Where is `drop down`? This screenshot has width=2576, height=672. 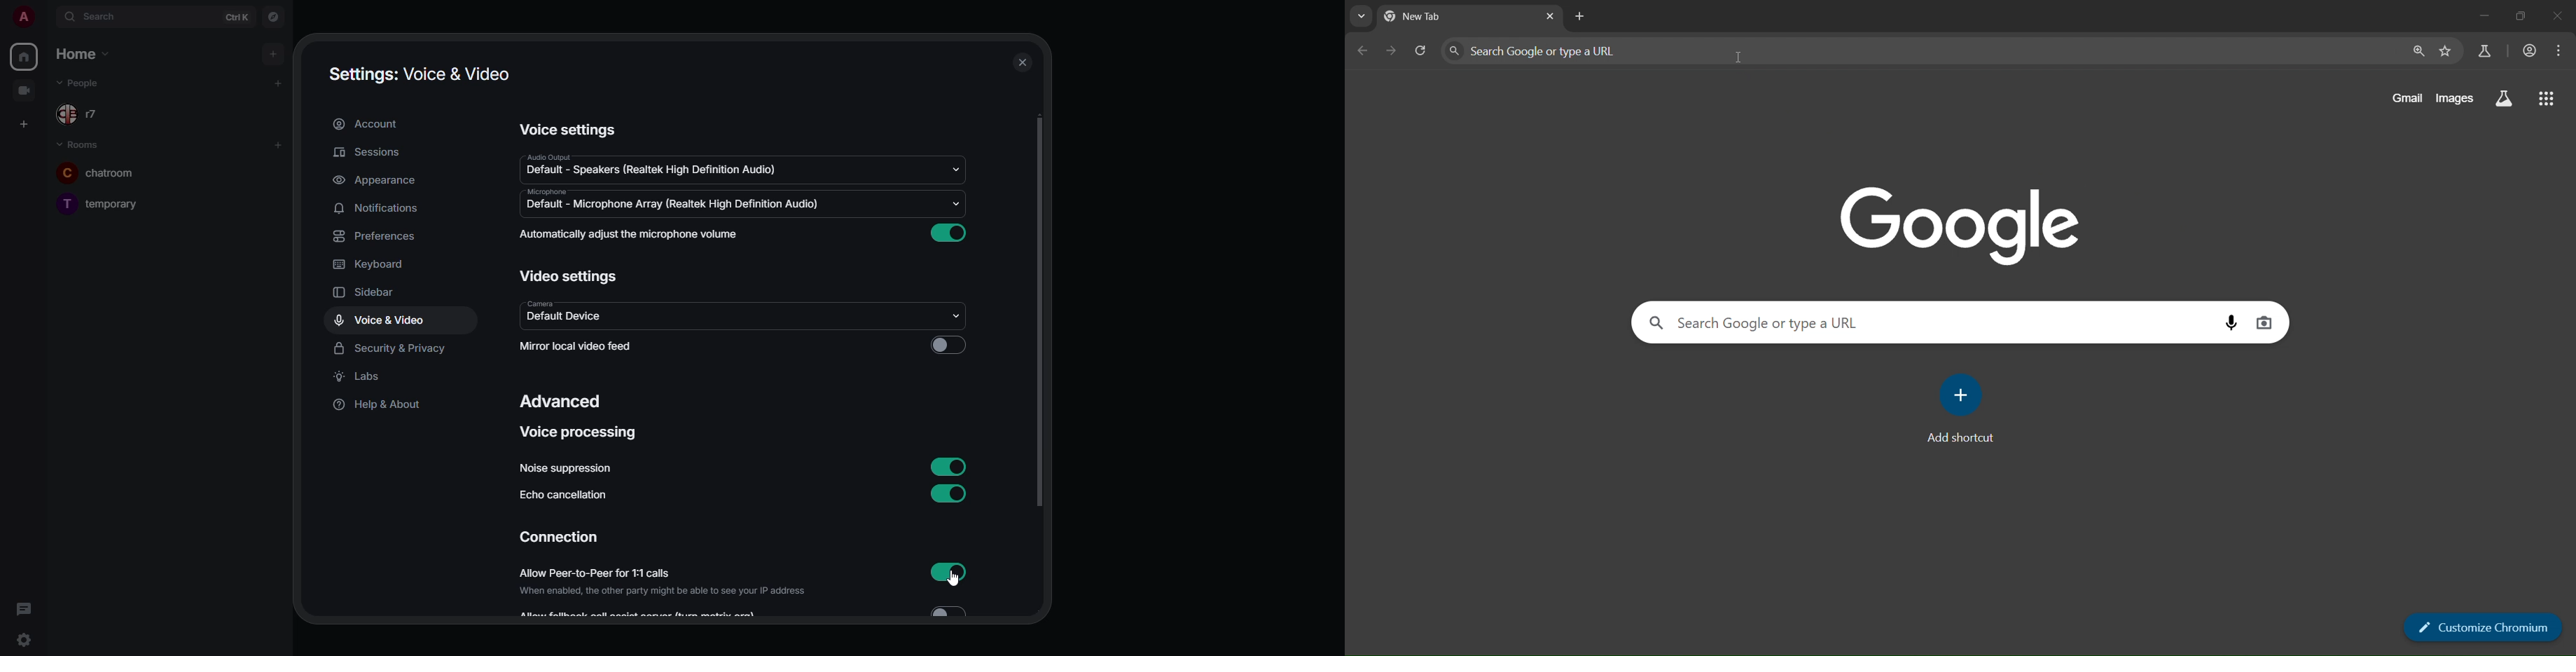
drop down is located at coordinates (955, 168).